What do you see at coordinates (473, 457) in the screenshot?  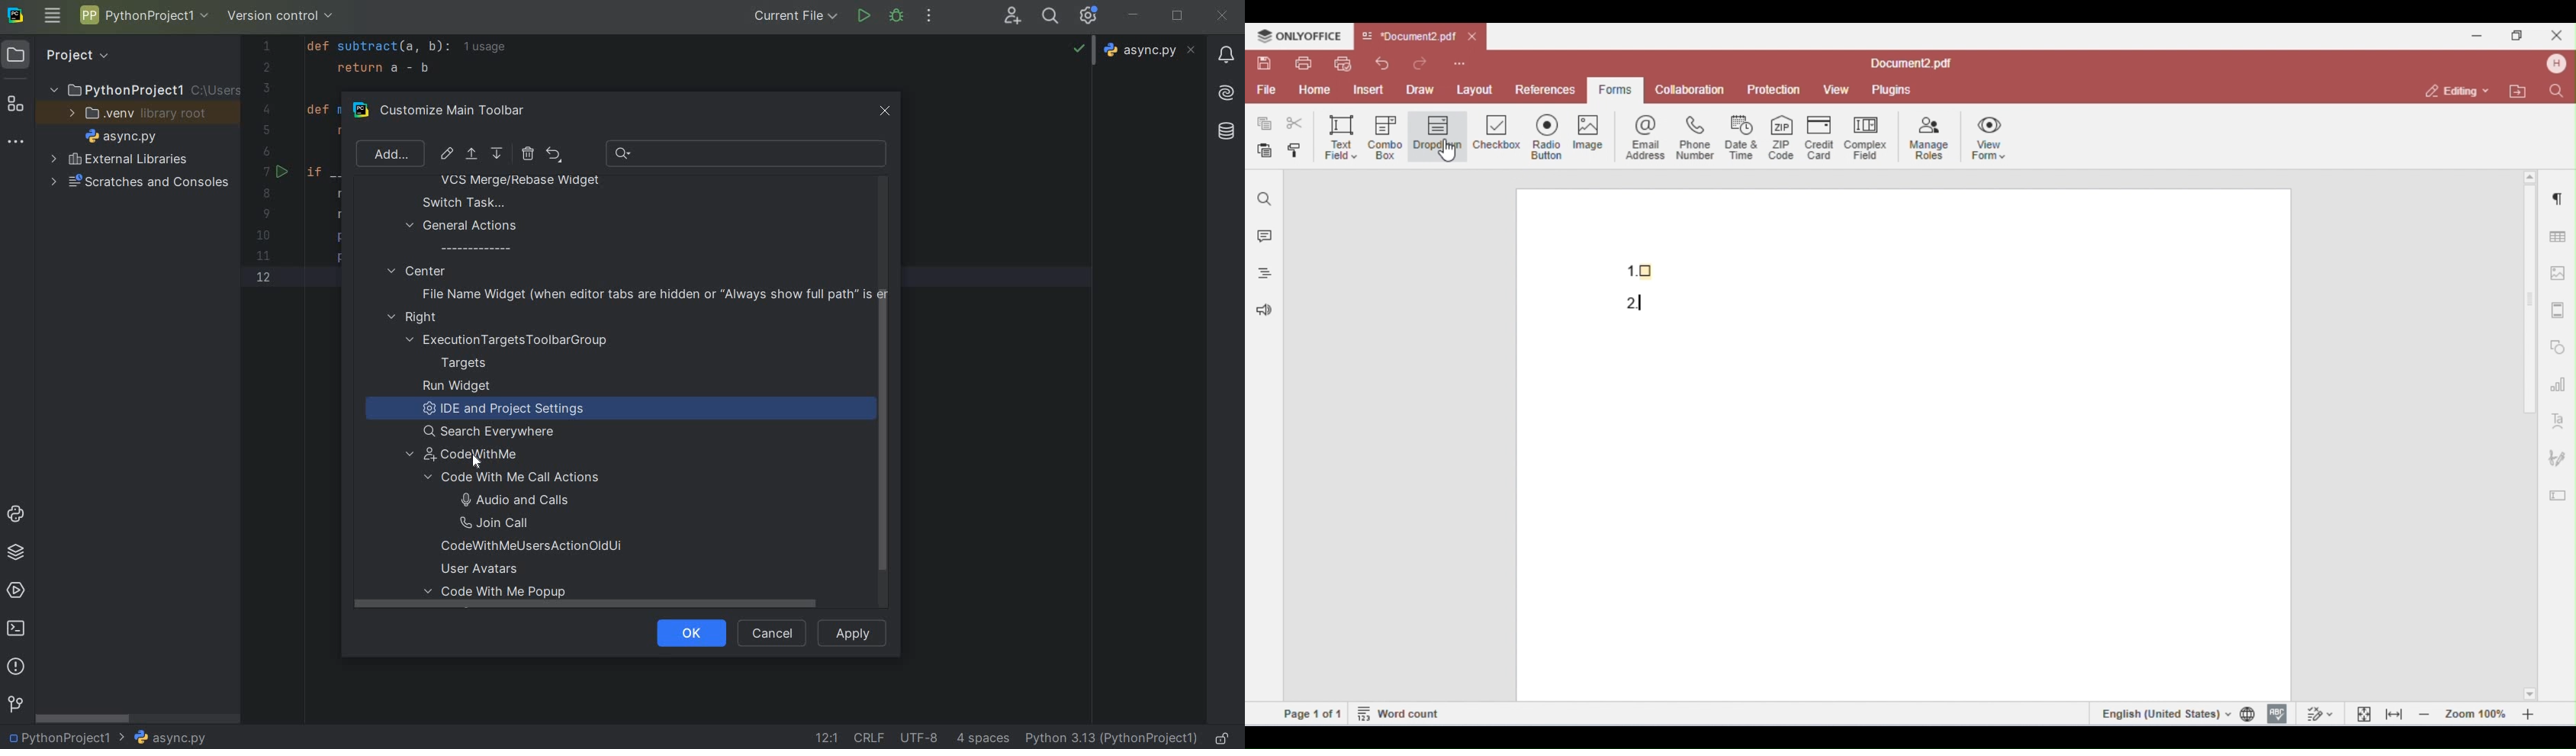 I see `codewithme` at bounding box center [473, 457].